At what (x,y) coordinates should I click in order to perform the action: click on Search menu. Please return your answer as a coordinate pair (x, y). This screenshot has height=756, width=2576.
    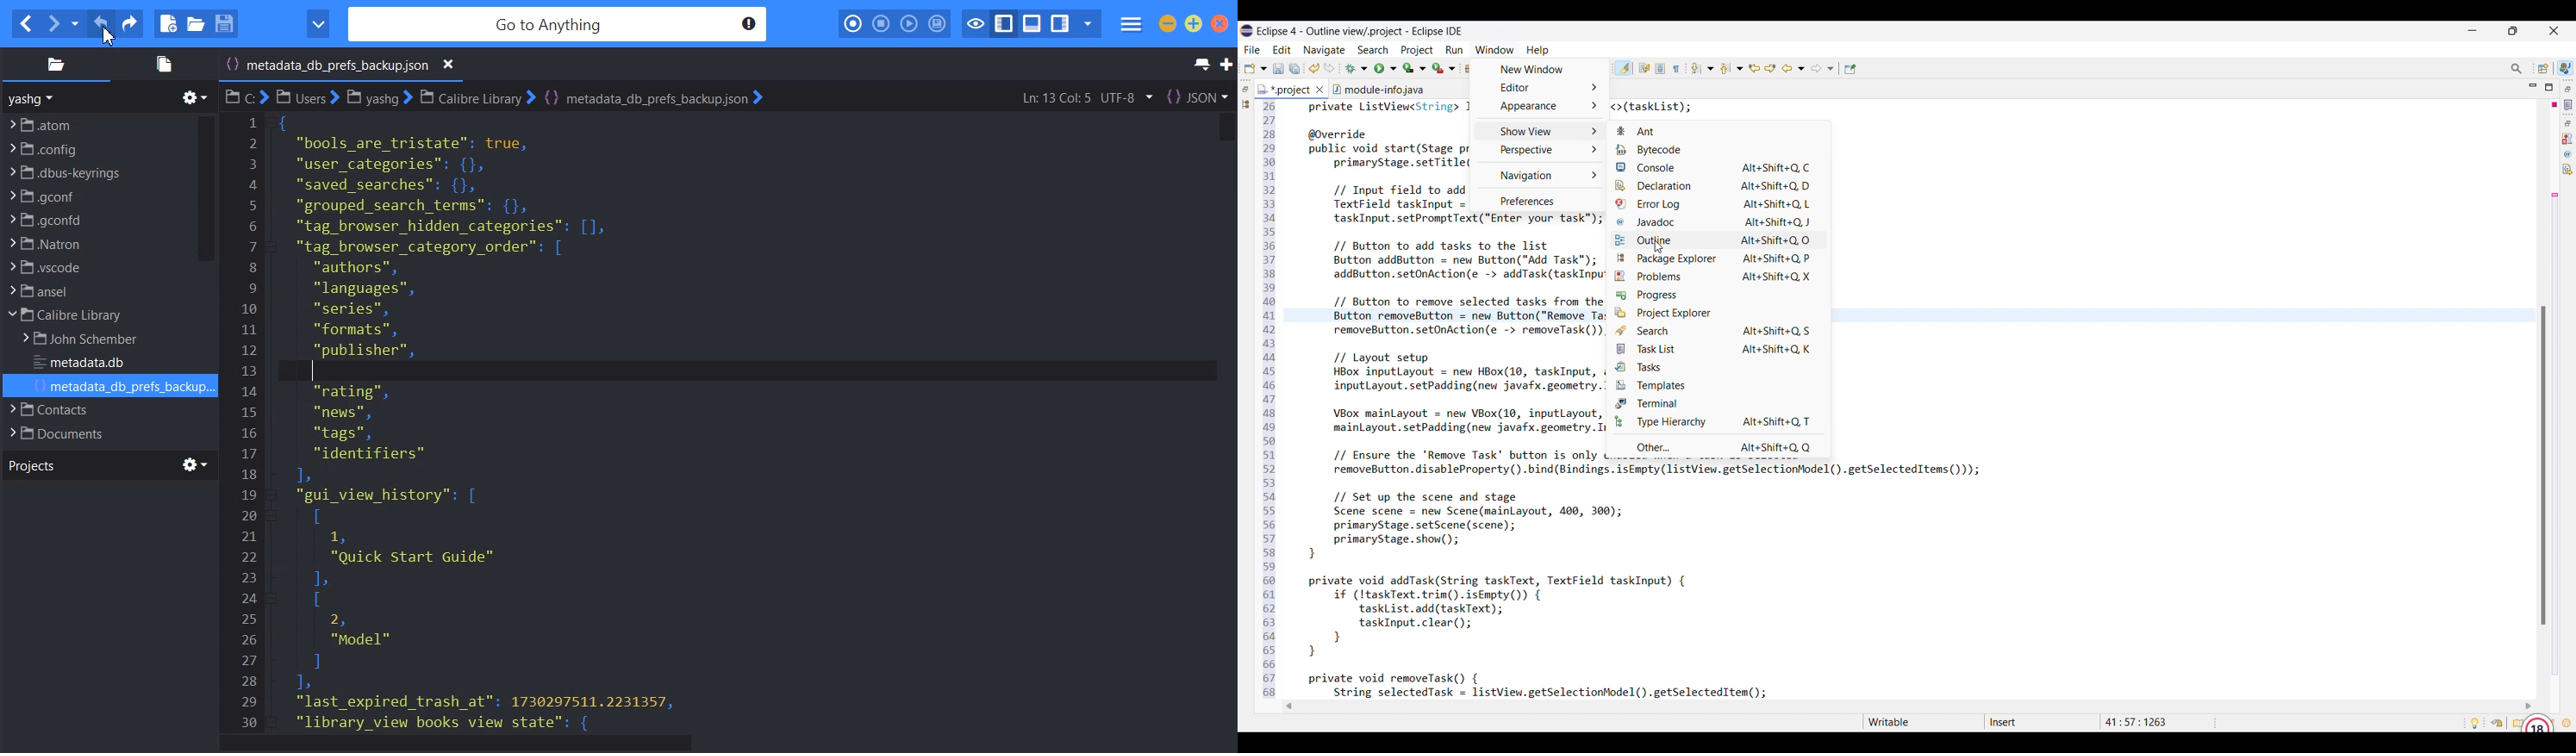
    Looking at the image, I should click on (1374, 50).